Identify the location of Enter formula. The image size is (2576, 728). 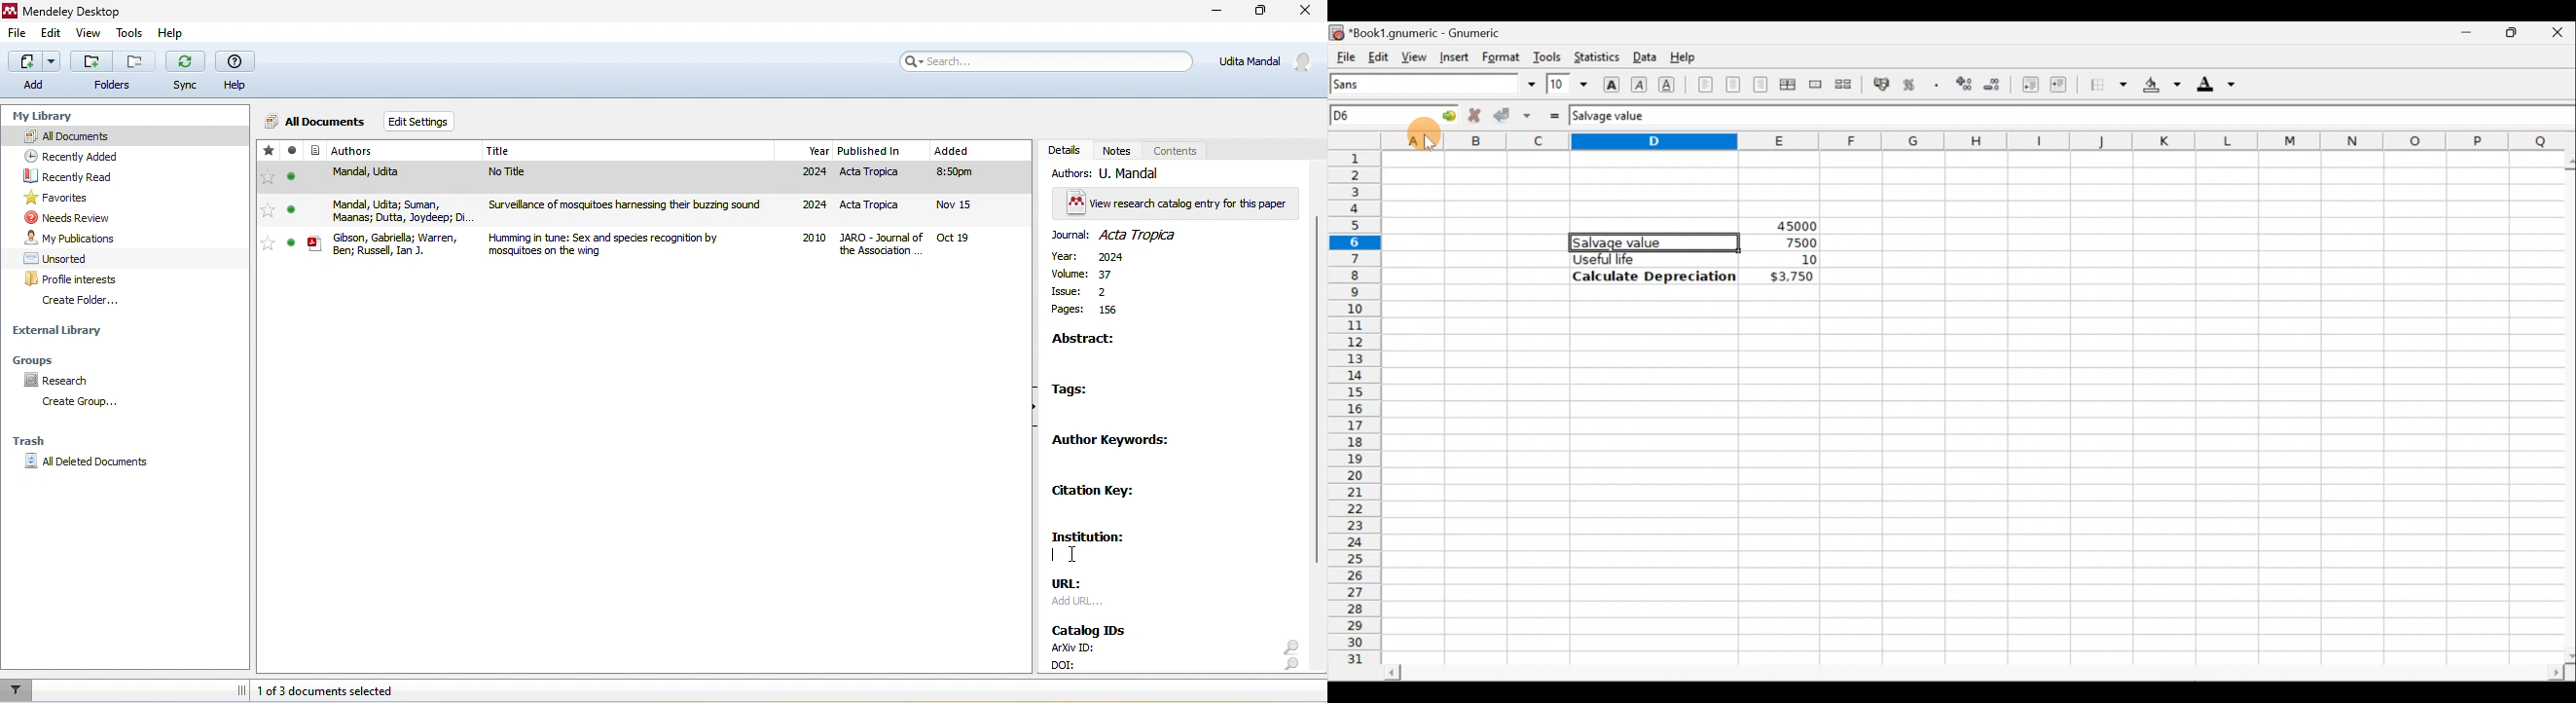
(1553, 115).